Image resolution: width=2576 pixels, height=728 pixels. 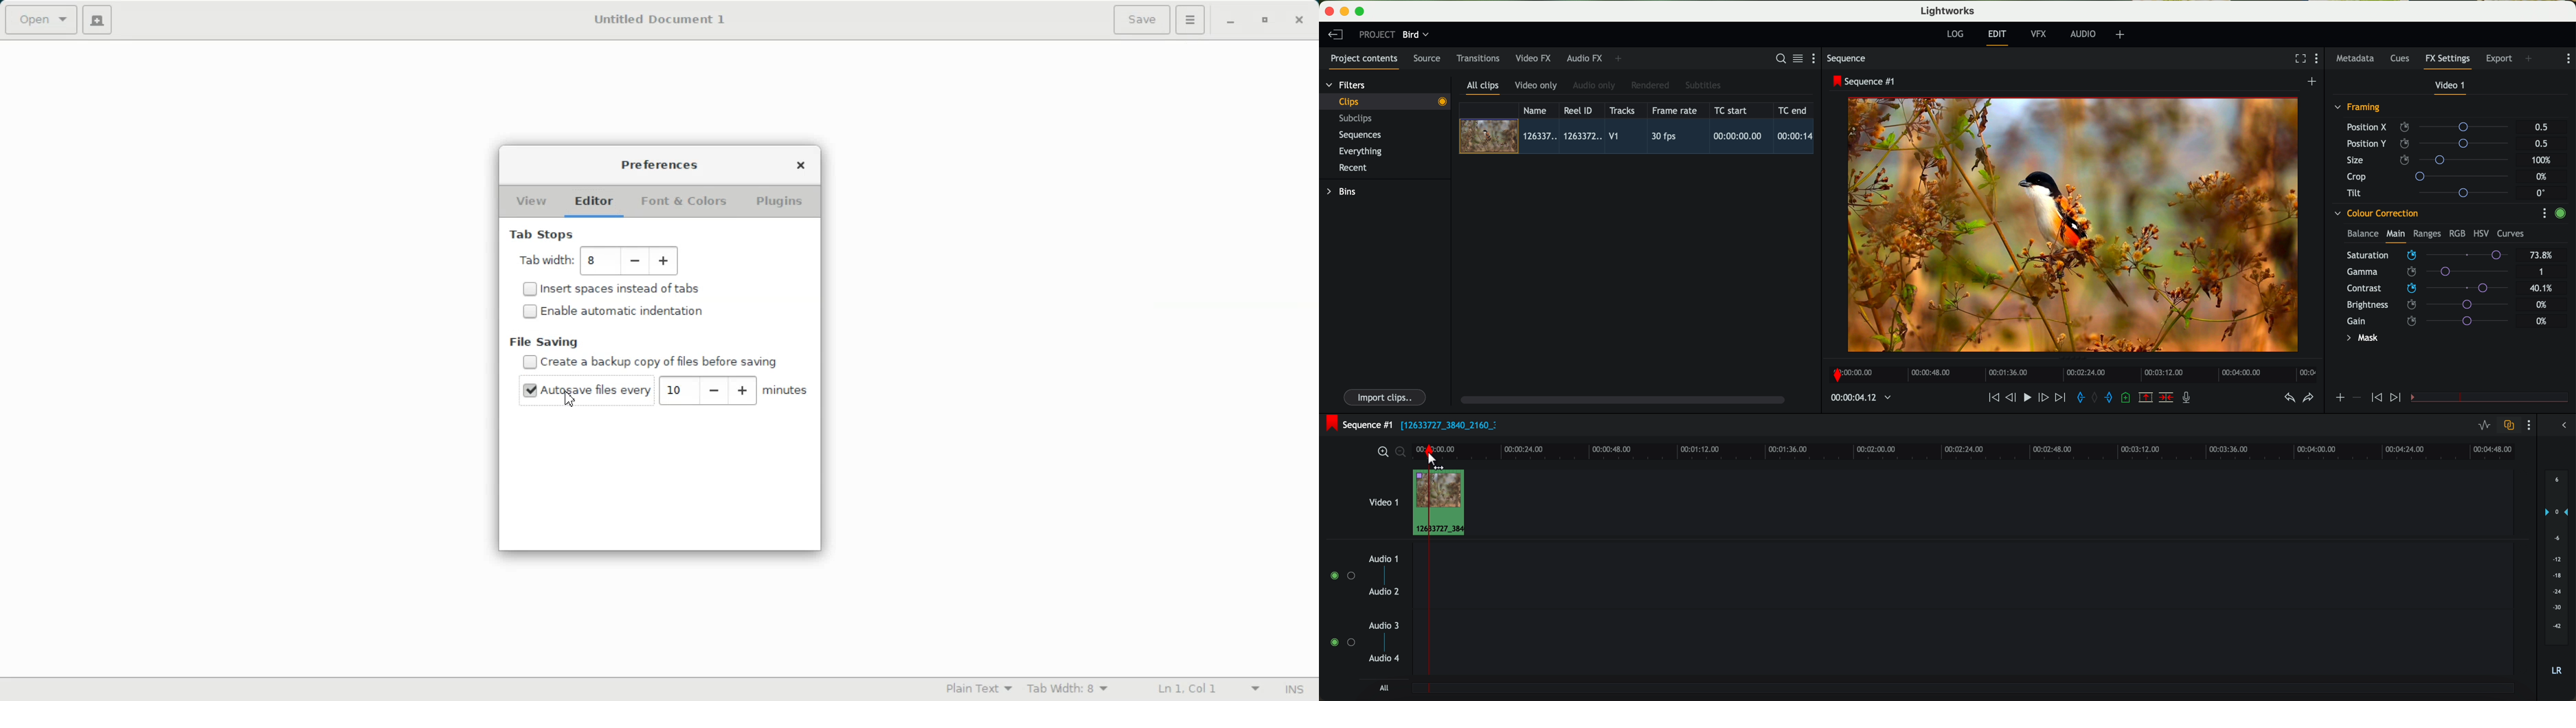 What do you see at coordinates (2340, 399) in the screenshot?
I see `icon` at bounding box center [2340, 399].